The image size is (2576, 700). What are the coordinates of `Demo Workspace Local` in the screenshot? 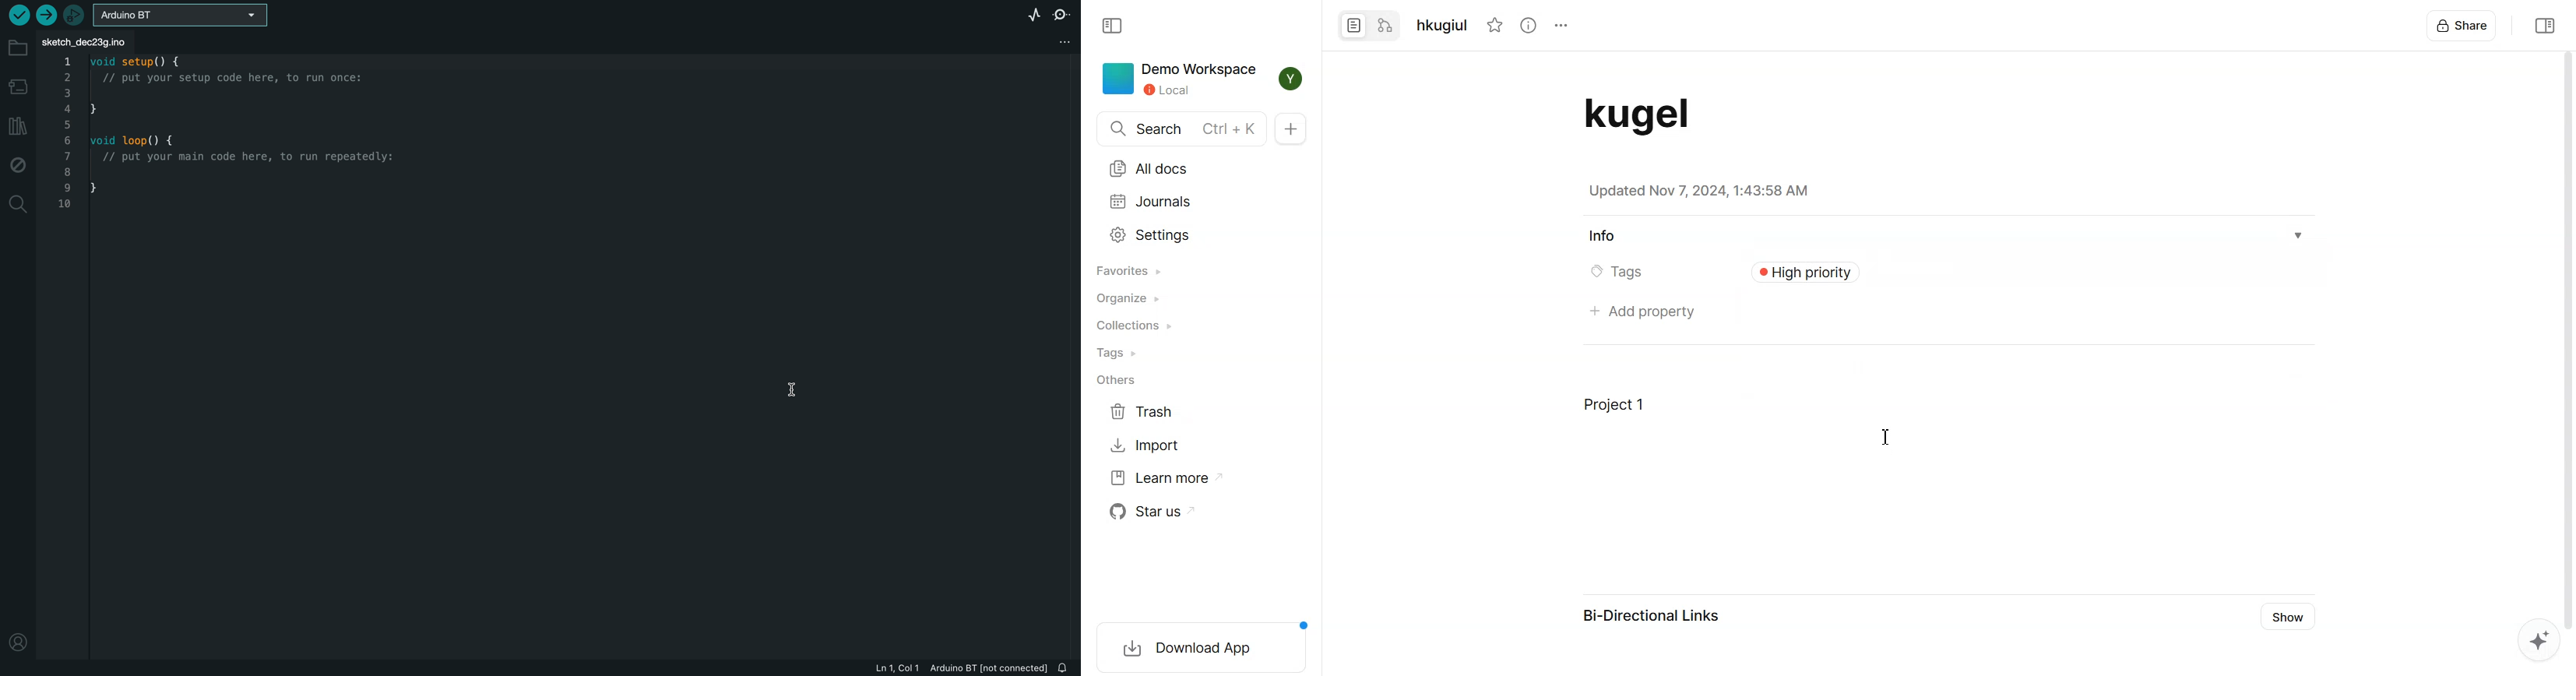 It's located at (1200, 78).